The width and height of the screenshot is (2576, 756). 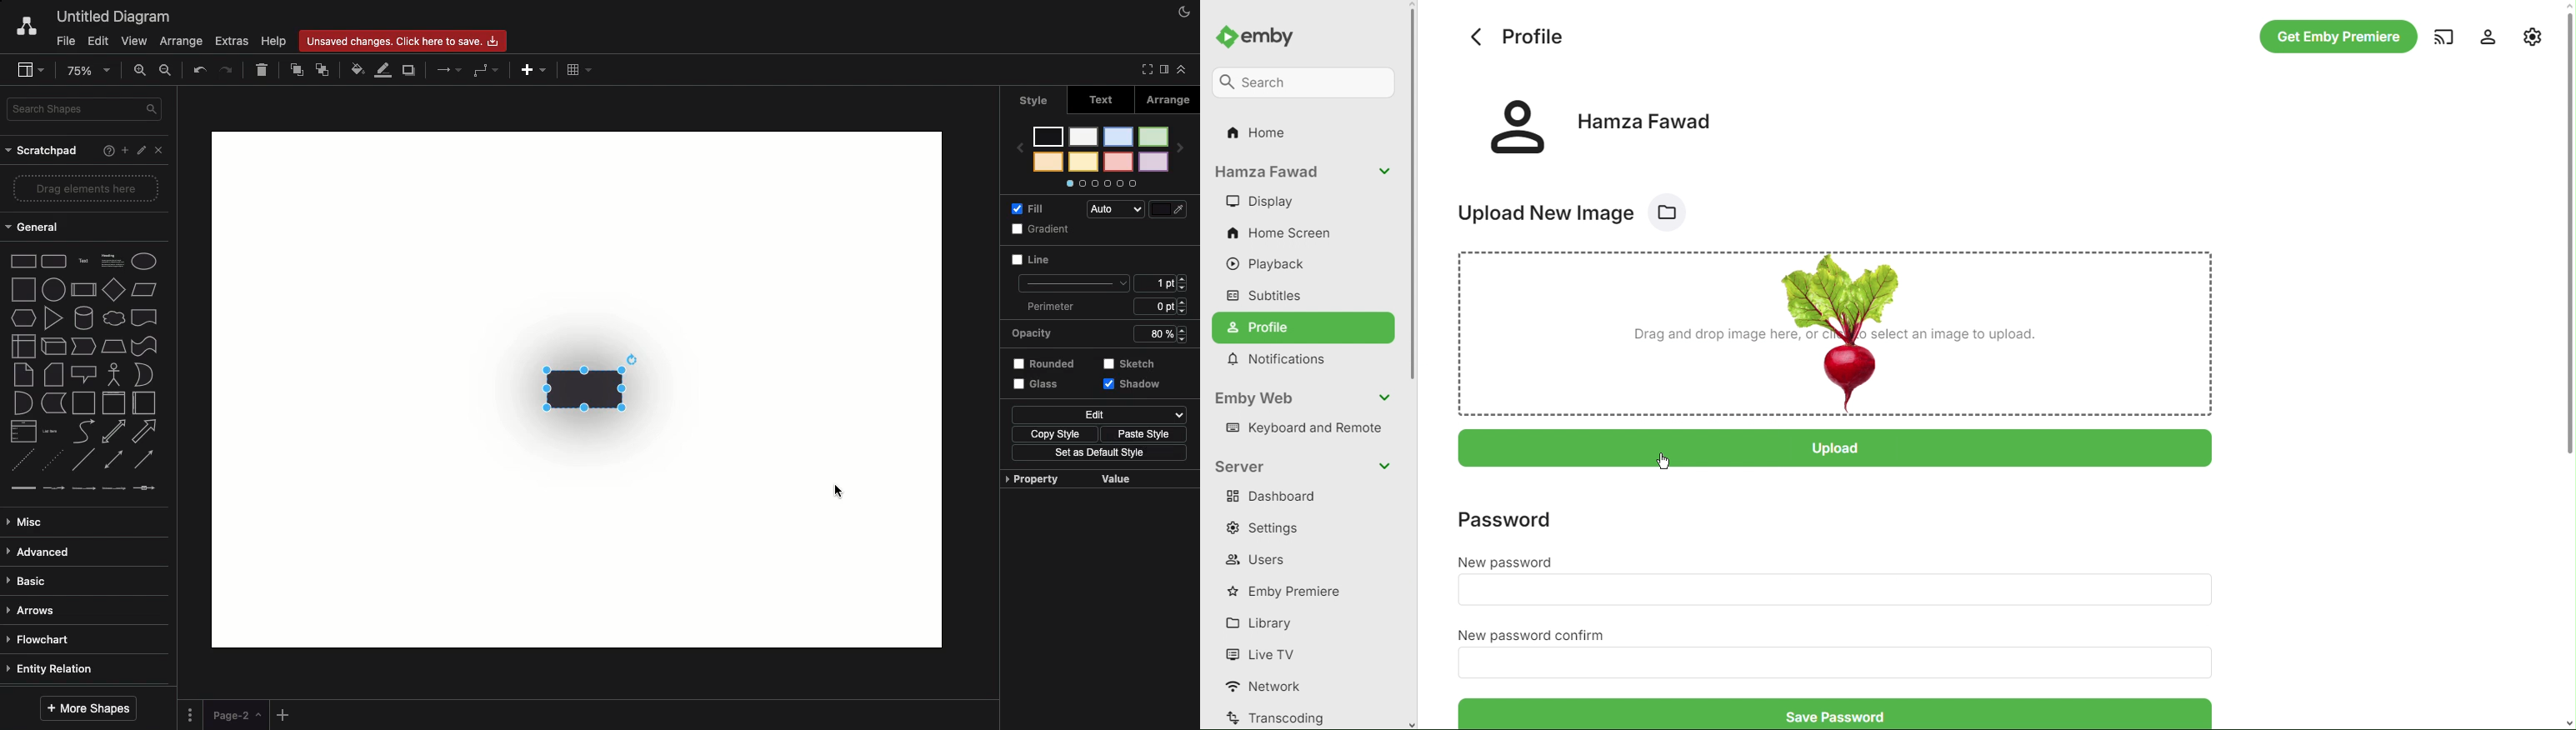 What do you see at coordinates (1305, 327) in the screenshot?
I see `Profile` at bounding box center [1305, 327].